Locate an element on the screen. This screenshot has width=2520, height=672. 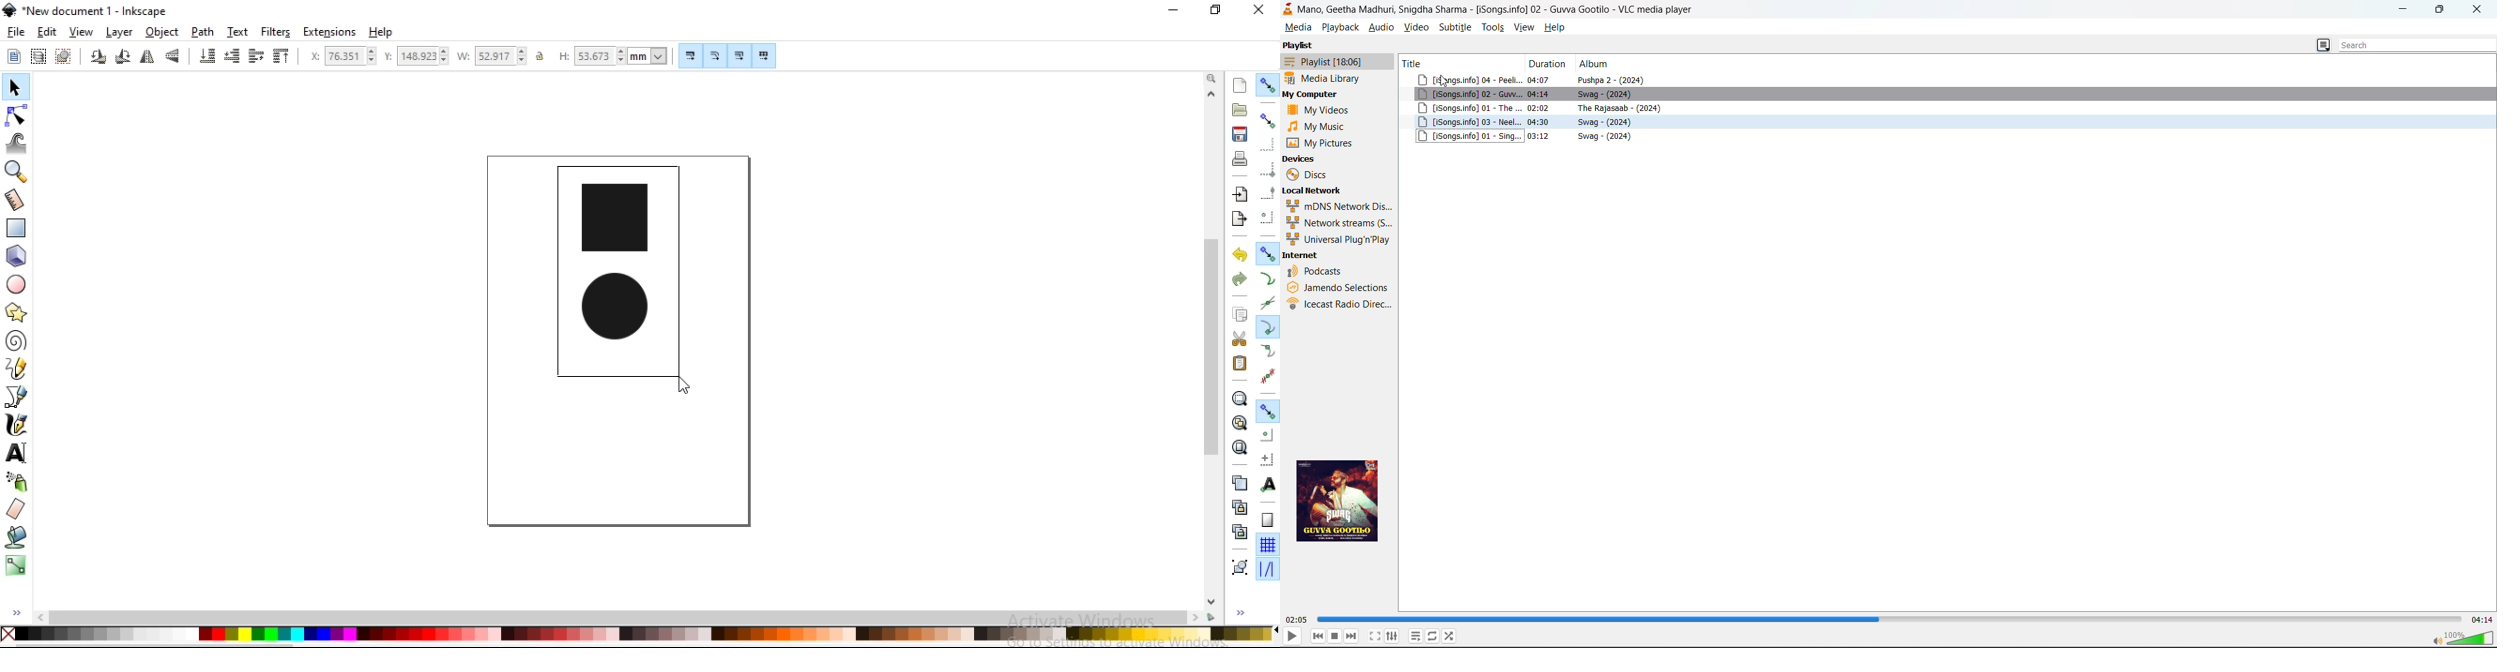
tools is located at coordinates (1493, 27).